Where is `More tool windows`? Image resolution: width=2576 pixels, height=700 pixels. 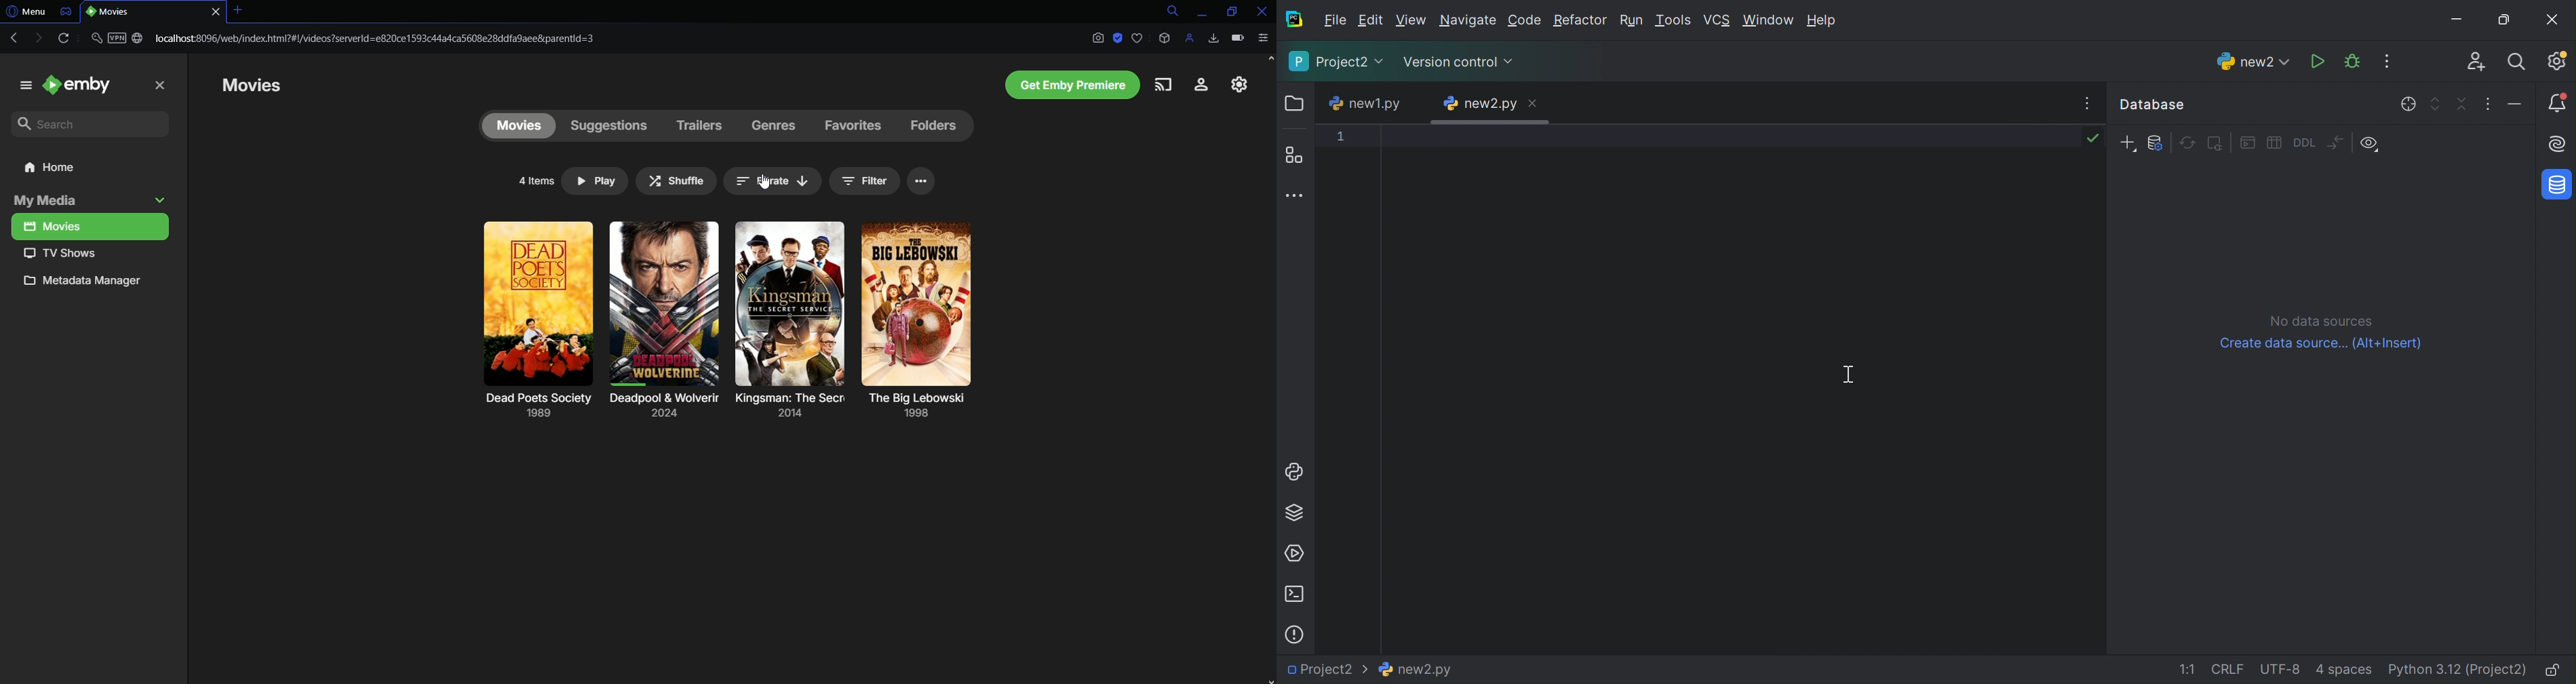 More tool windows is located at coordinates (1295, 196).